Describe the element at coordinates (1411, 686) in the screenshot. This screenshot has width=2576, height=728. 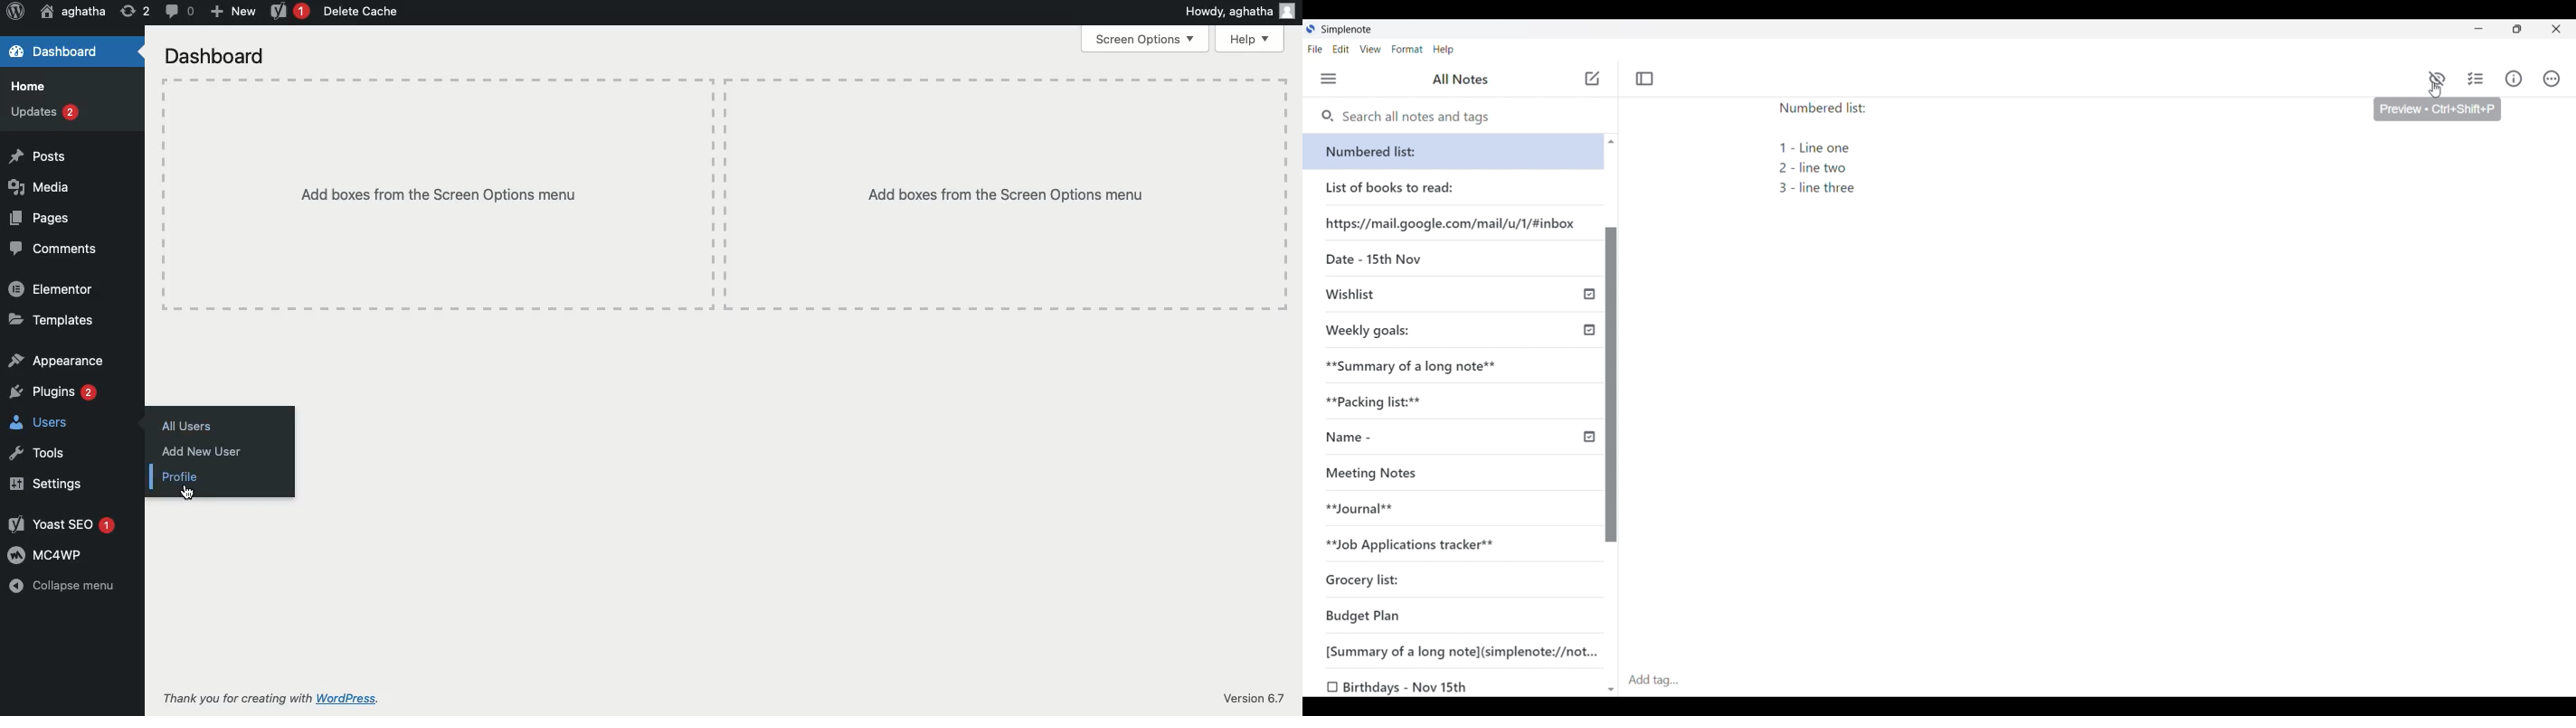
I see `Birthdays - Nov 15th` at that location.